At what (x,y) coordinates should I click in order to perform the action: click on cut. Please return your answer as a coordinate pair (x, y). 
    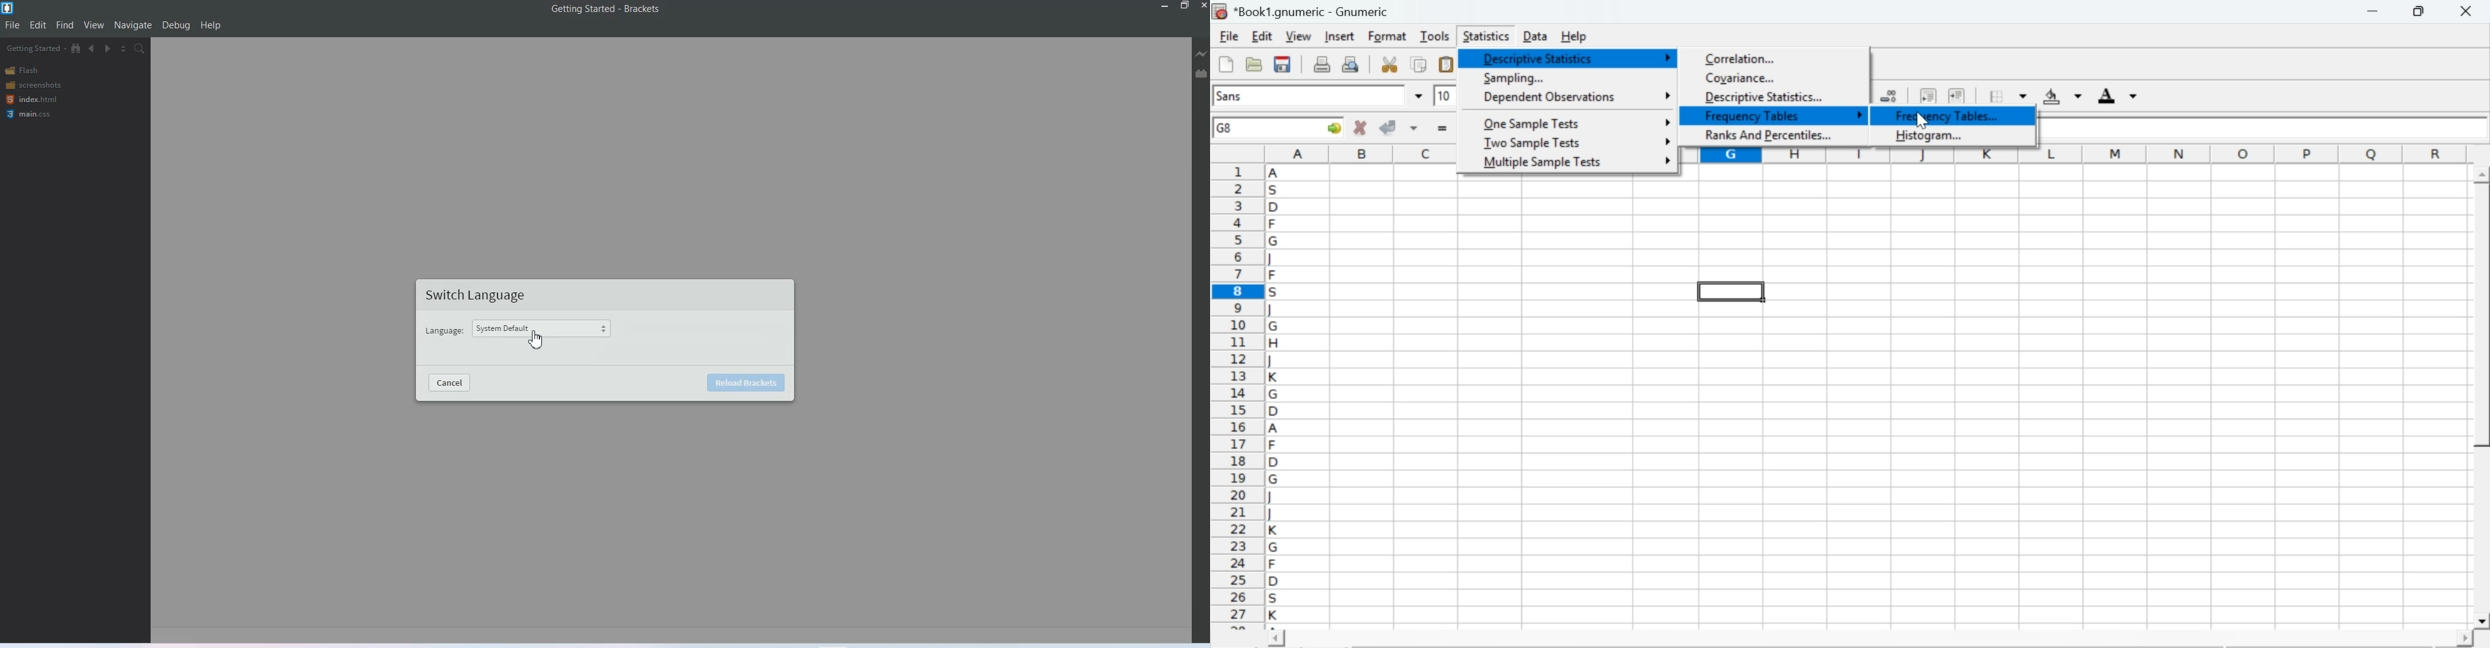
    Looking at the image, I should click on (1389, 64).